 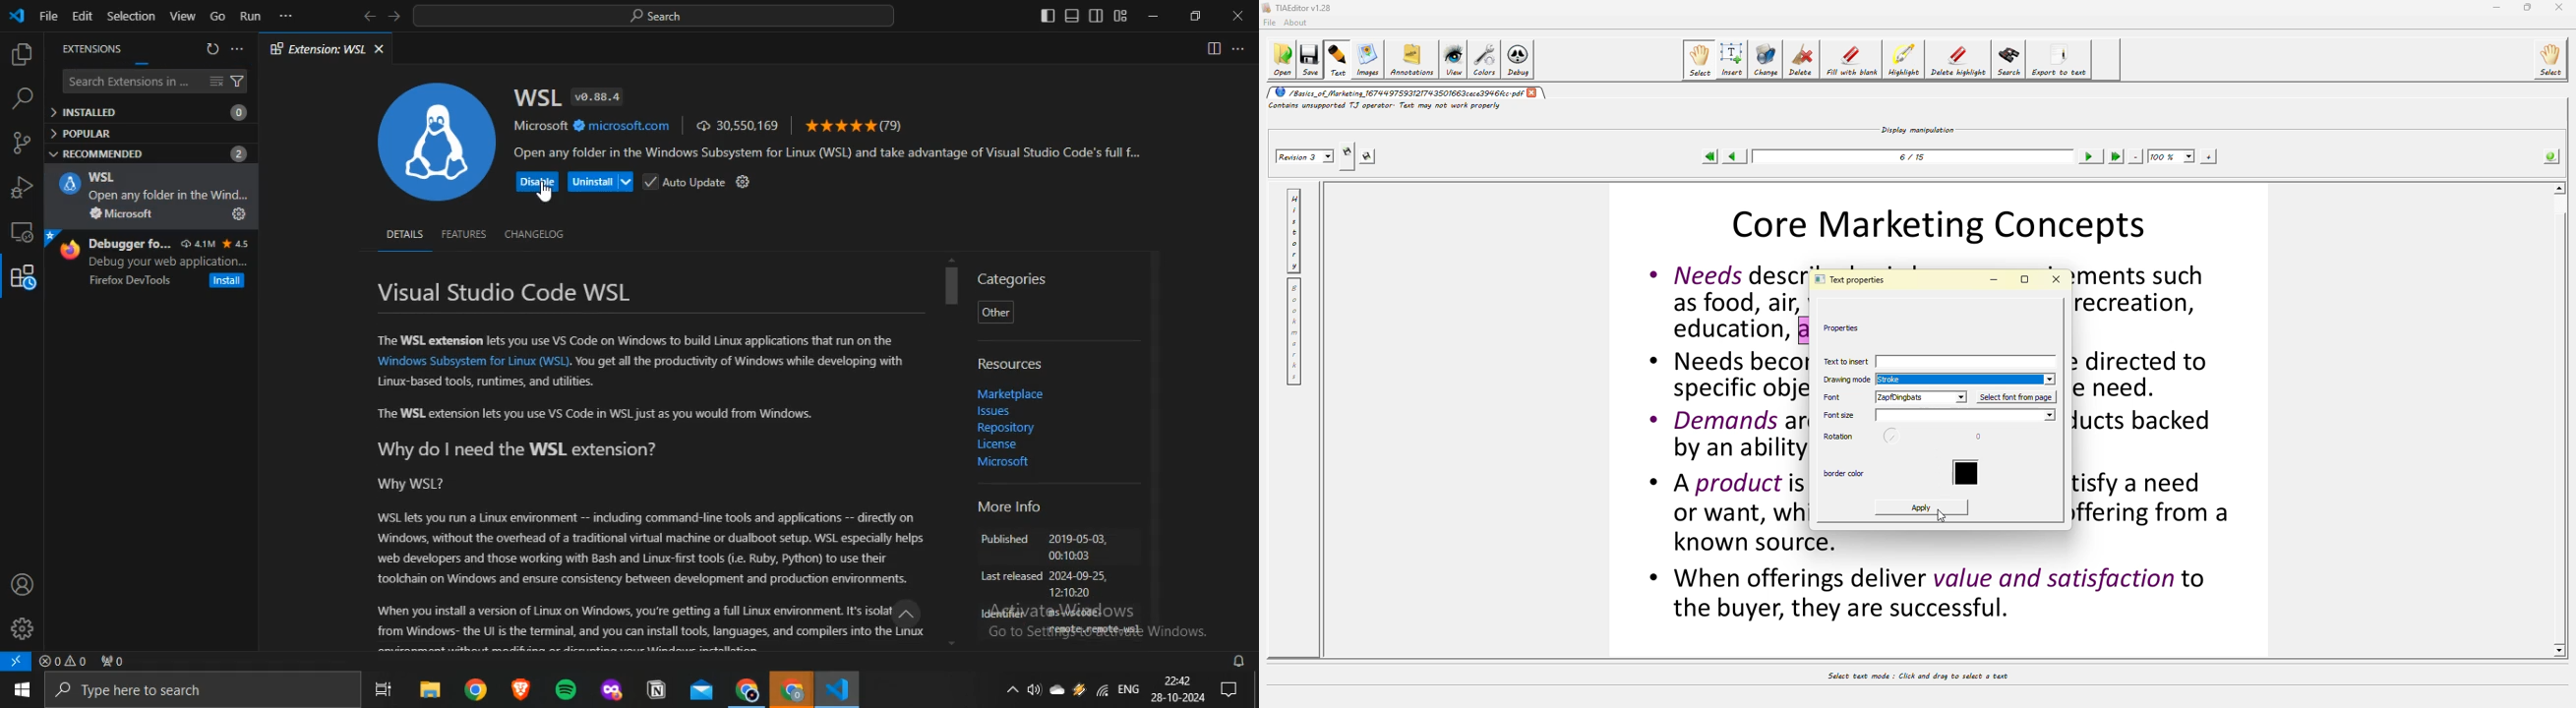 What do you see at coordinates (130, 82) in the screenshot?
I see `Search Extensions in ...` at bounding box center [130, 82].